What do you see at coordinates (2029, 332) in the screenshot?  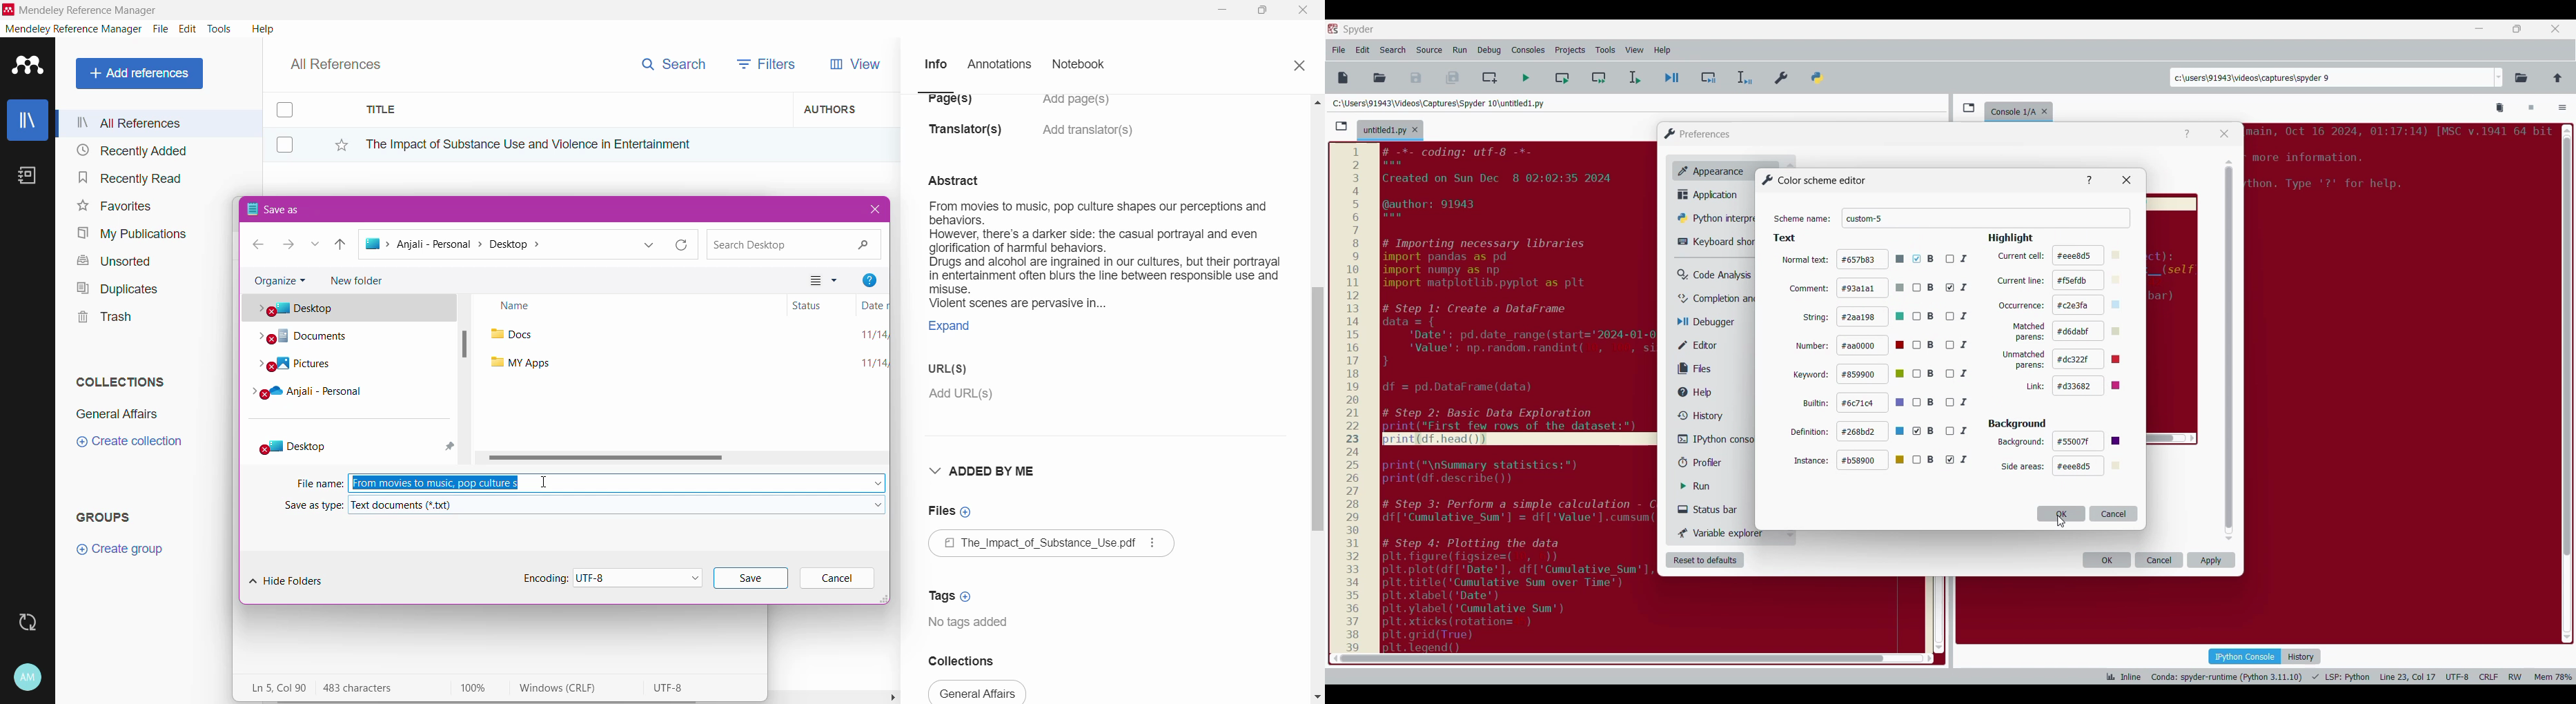 I see `matched parens` at bounding box center [2029, 332].